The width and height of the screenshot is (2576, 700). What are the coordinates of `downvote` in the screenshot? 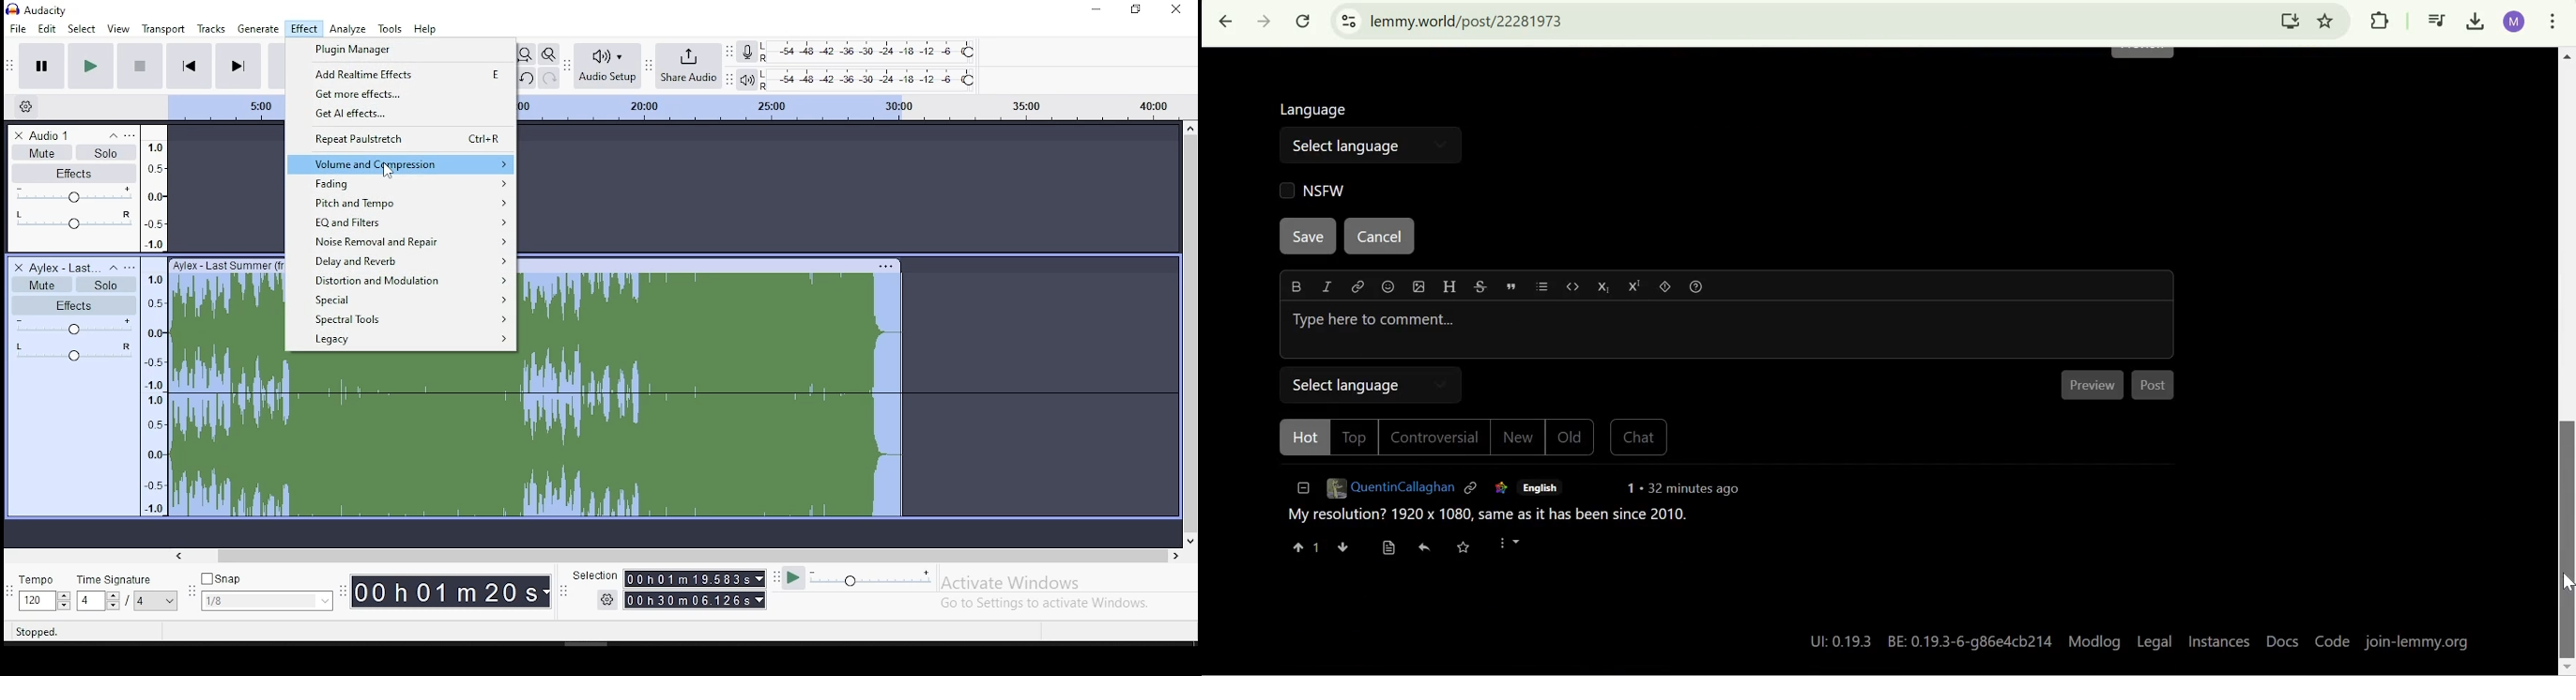 It's located at (1342, 549).